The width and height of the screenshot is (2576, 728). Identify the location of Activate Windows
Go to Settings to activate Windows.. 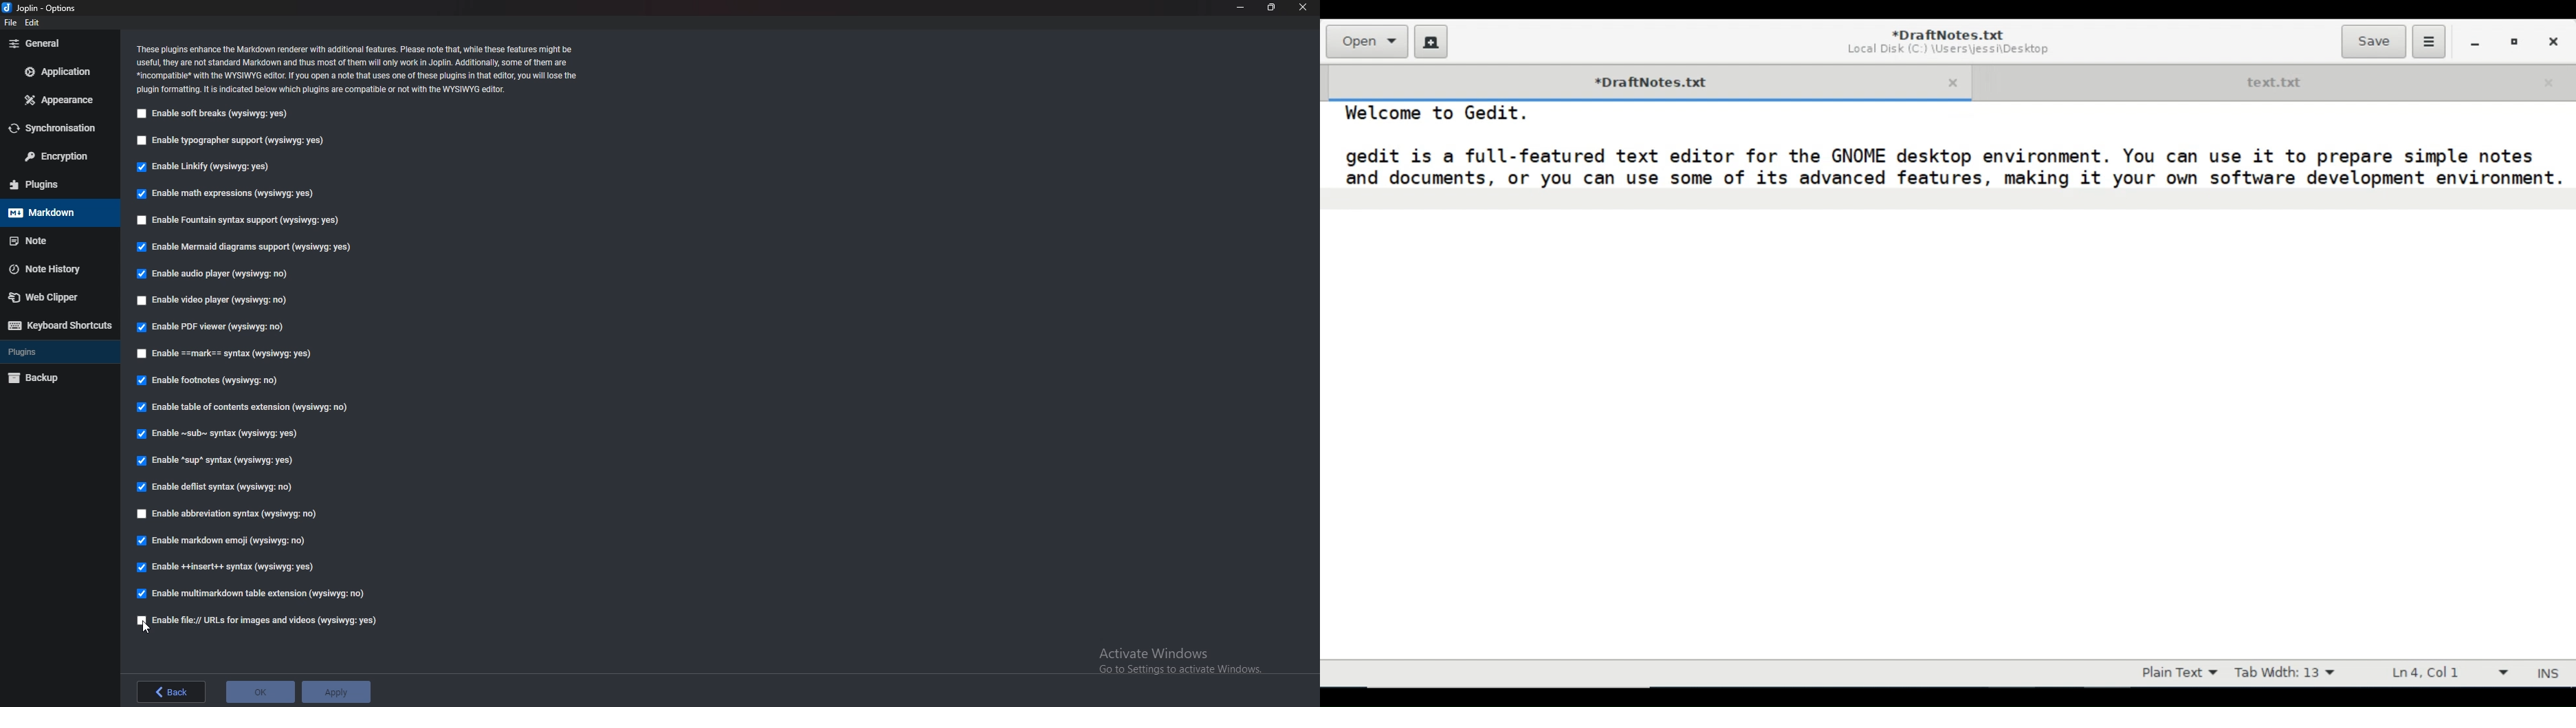
(1173, 658).